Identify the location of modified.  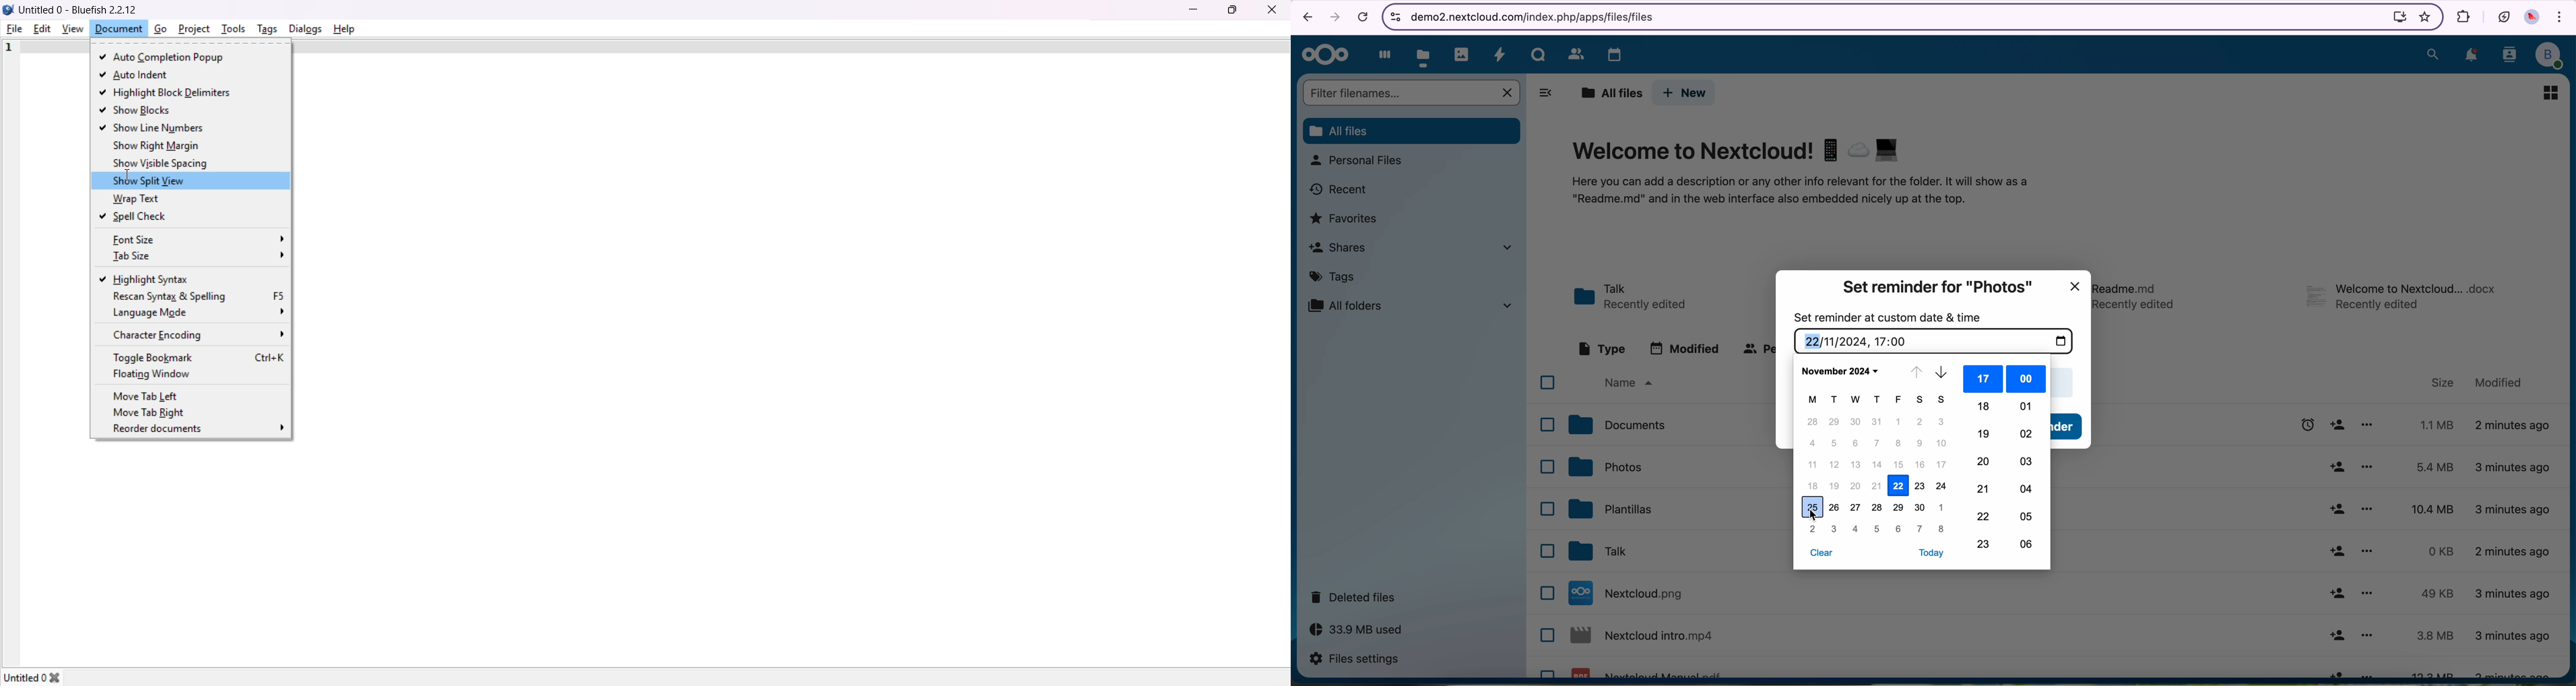
(1685, 348).